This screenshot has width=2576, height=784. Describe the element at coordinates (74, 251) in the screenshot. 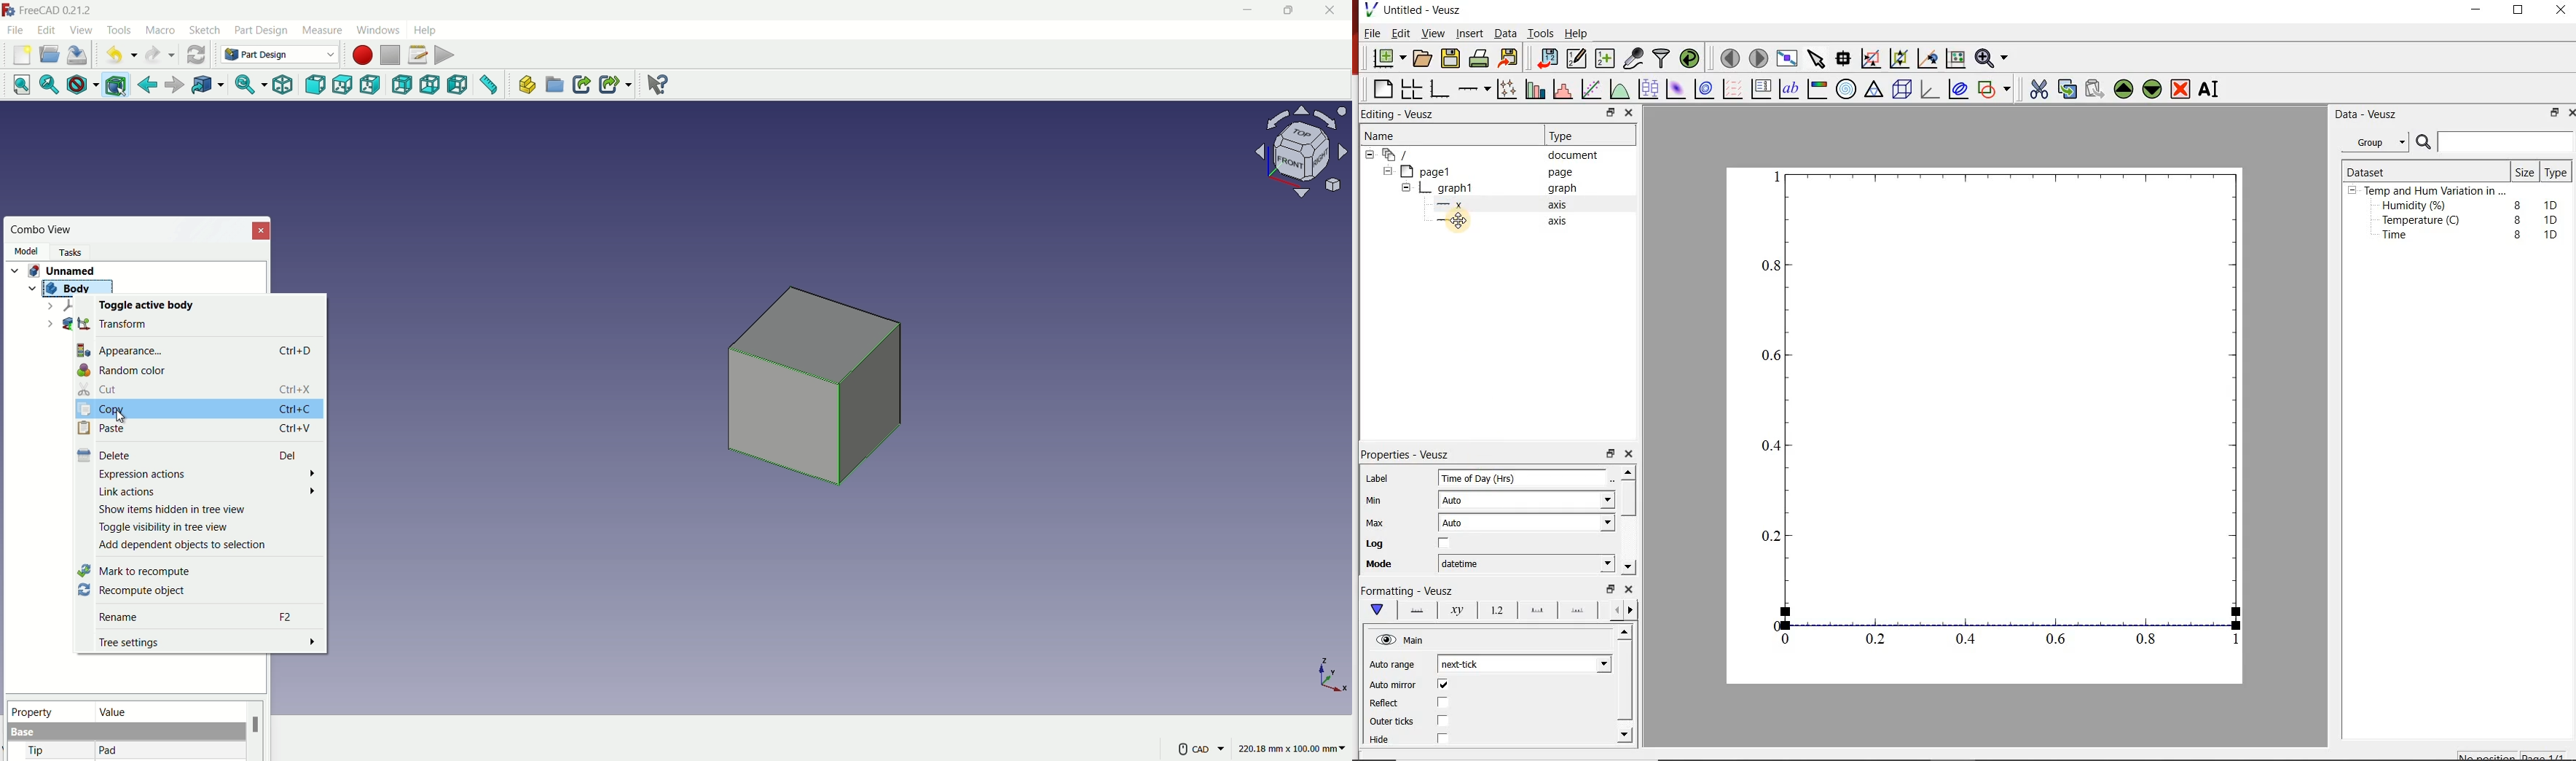

I see `task` at that location.